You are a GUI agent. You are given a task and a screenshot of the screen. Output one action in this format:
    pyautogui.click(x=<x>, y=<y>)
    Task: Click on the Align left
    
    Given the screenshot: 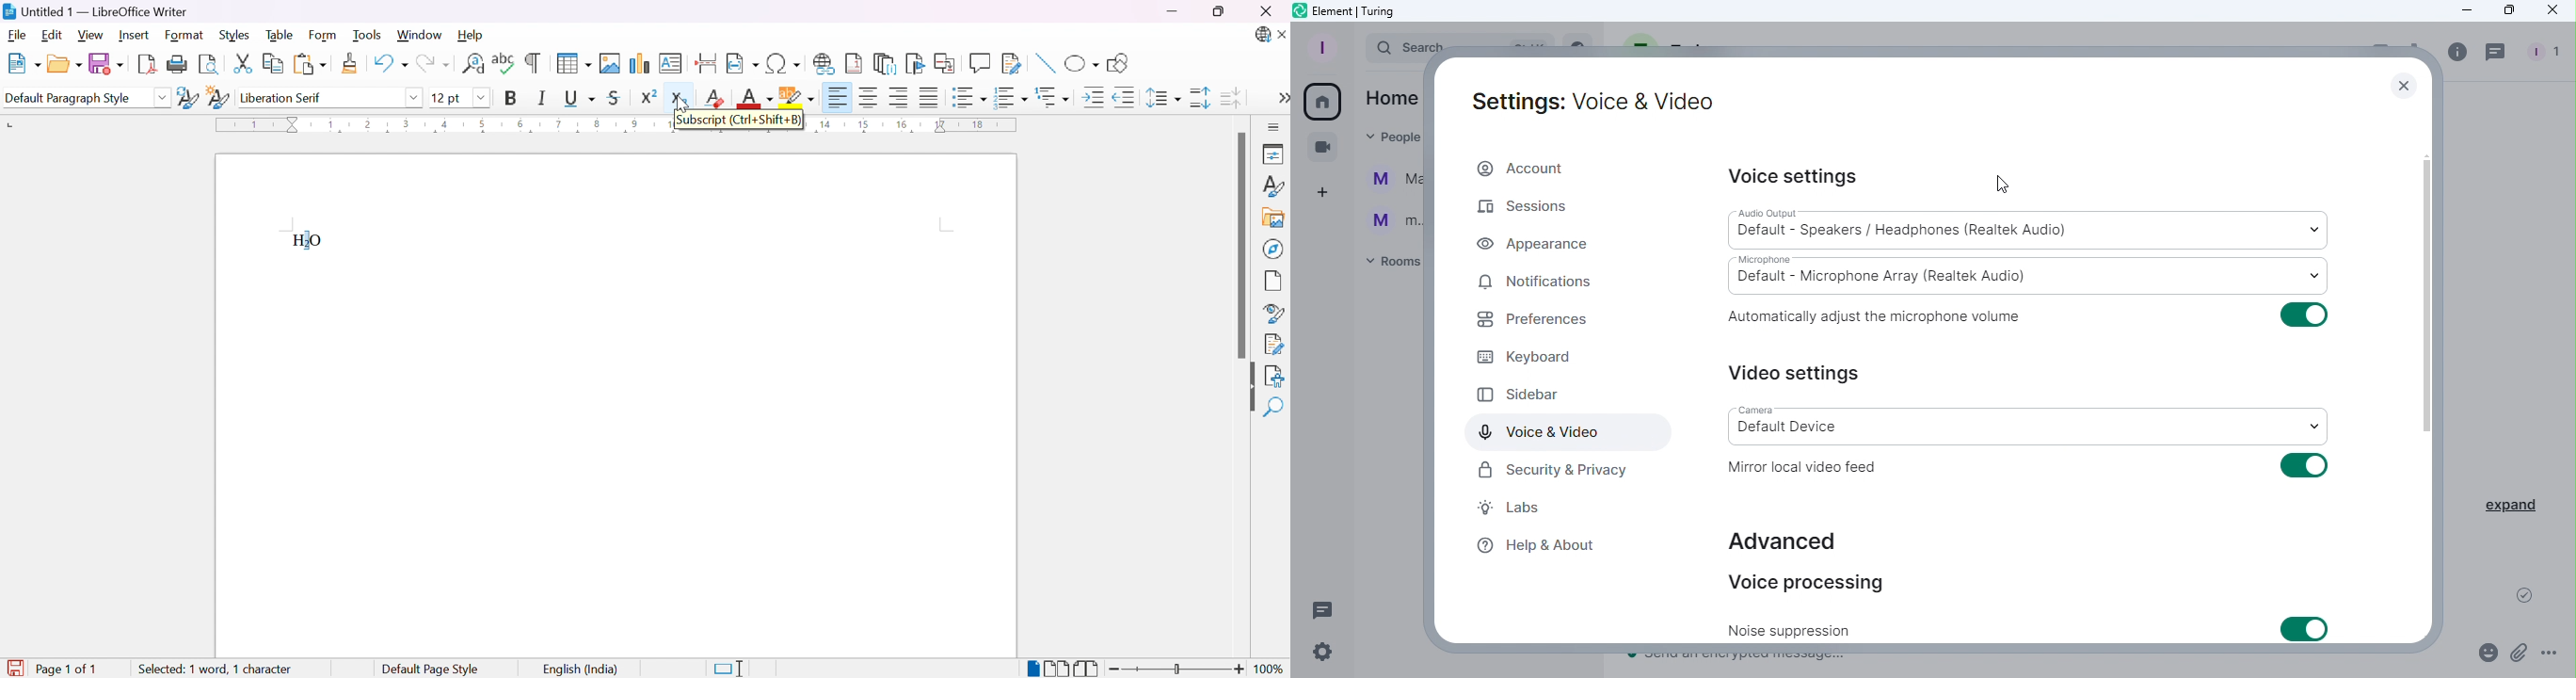 What is the action you would take?
    pyautogui.click(x=838, y=99)
    